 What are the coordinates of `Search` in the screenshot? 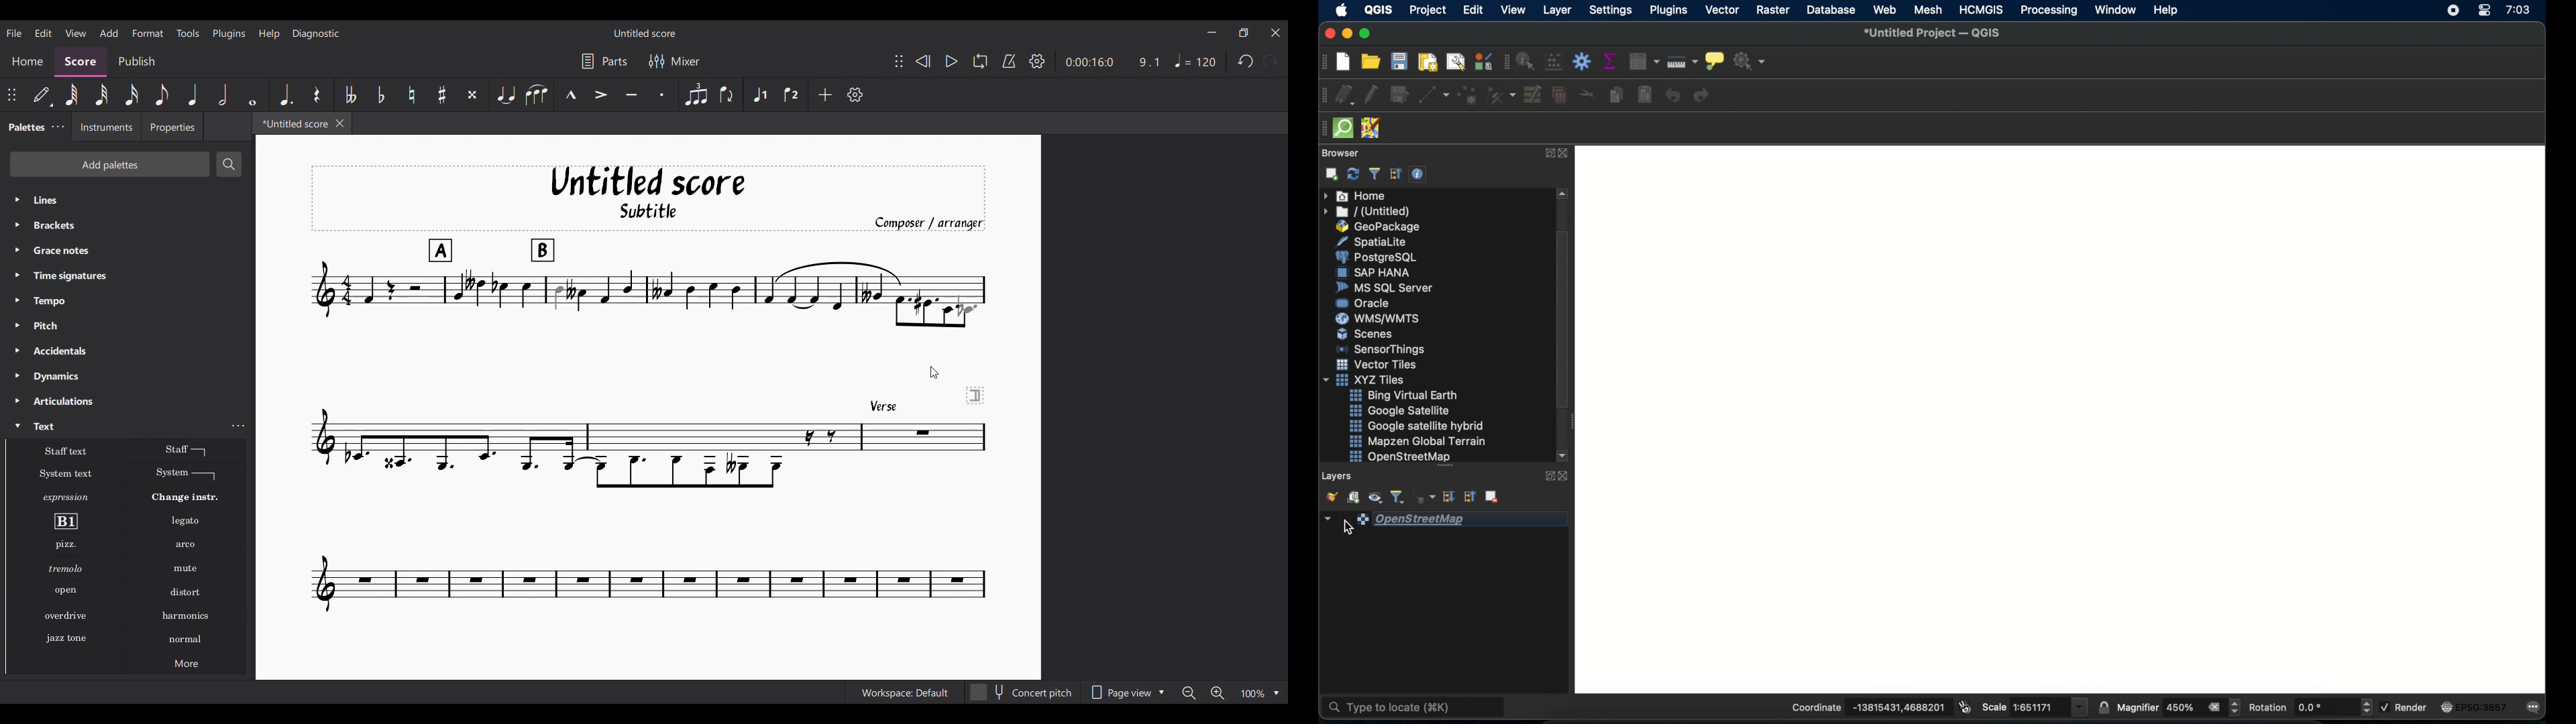 It's located at (227, 164).